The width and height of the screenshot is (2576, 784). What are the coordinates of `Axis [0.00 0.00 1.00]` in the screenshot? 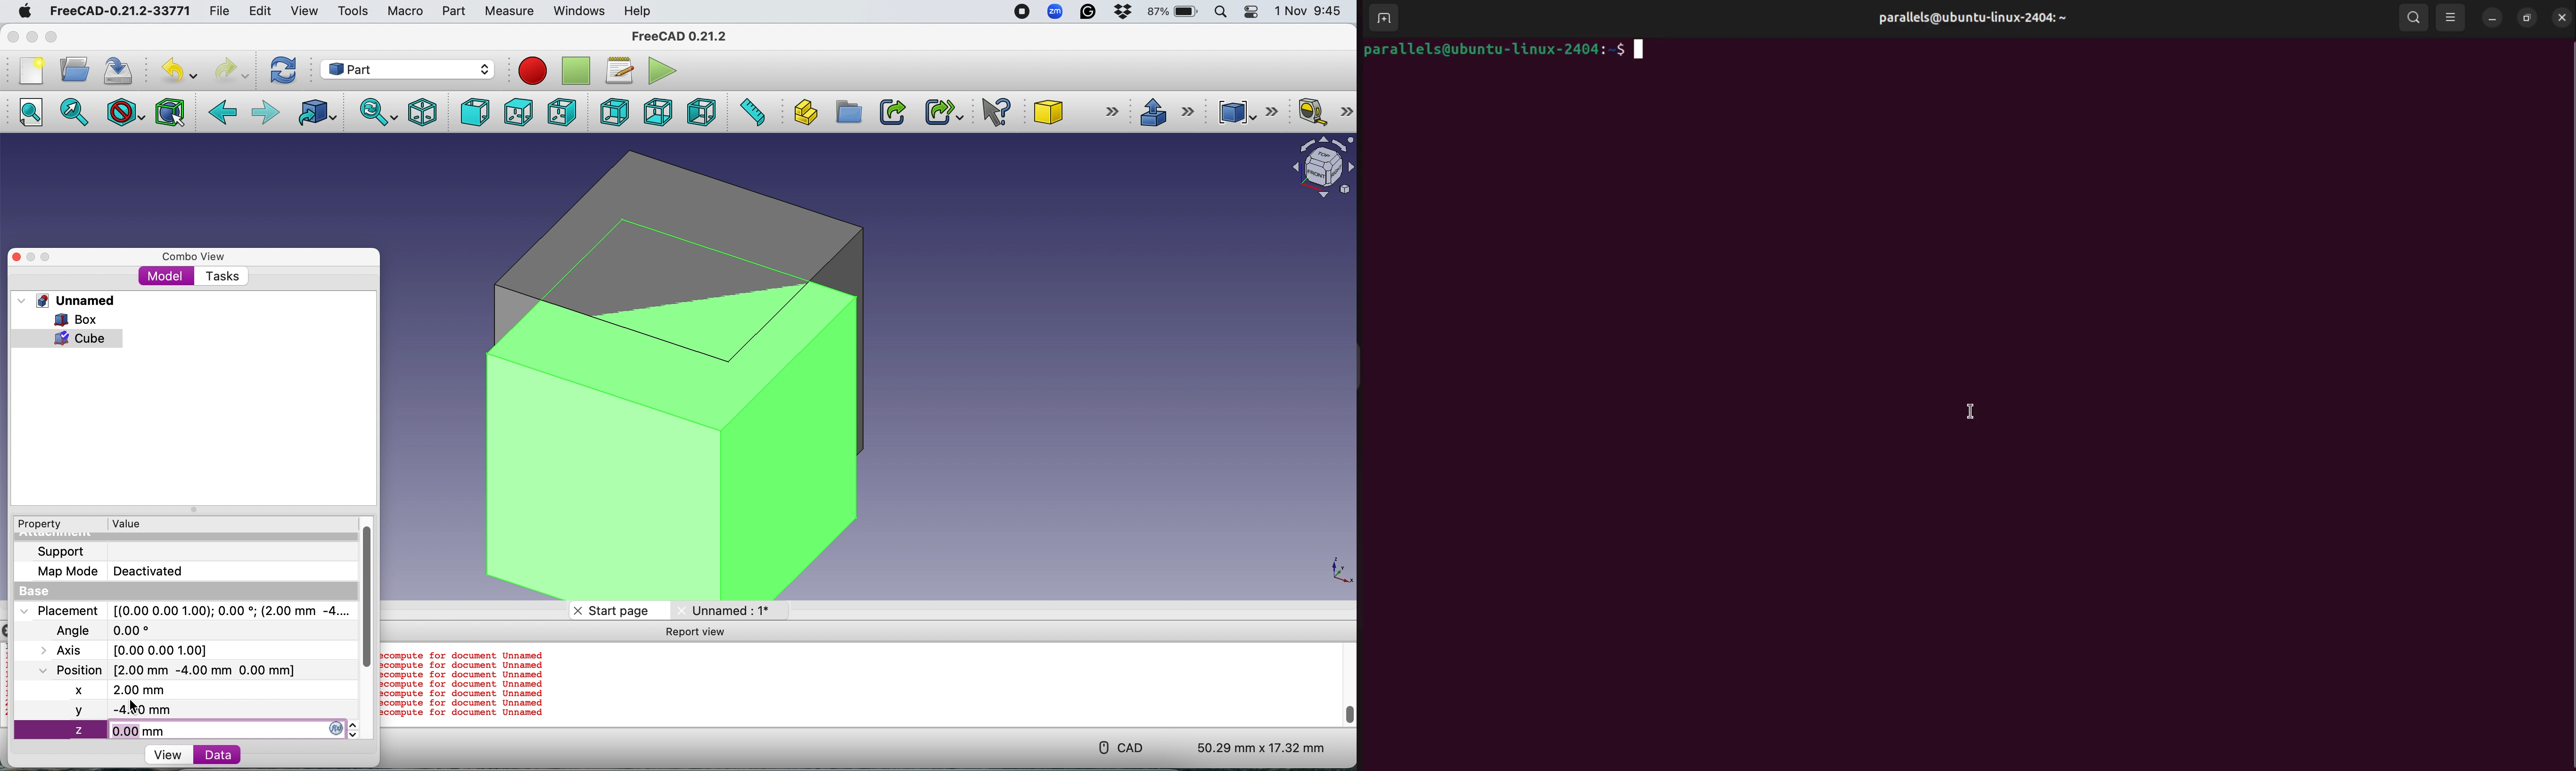 It's located at (133, 650).